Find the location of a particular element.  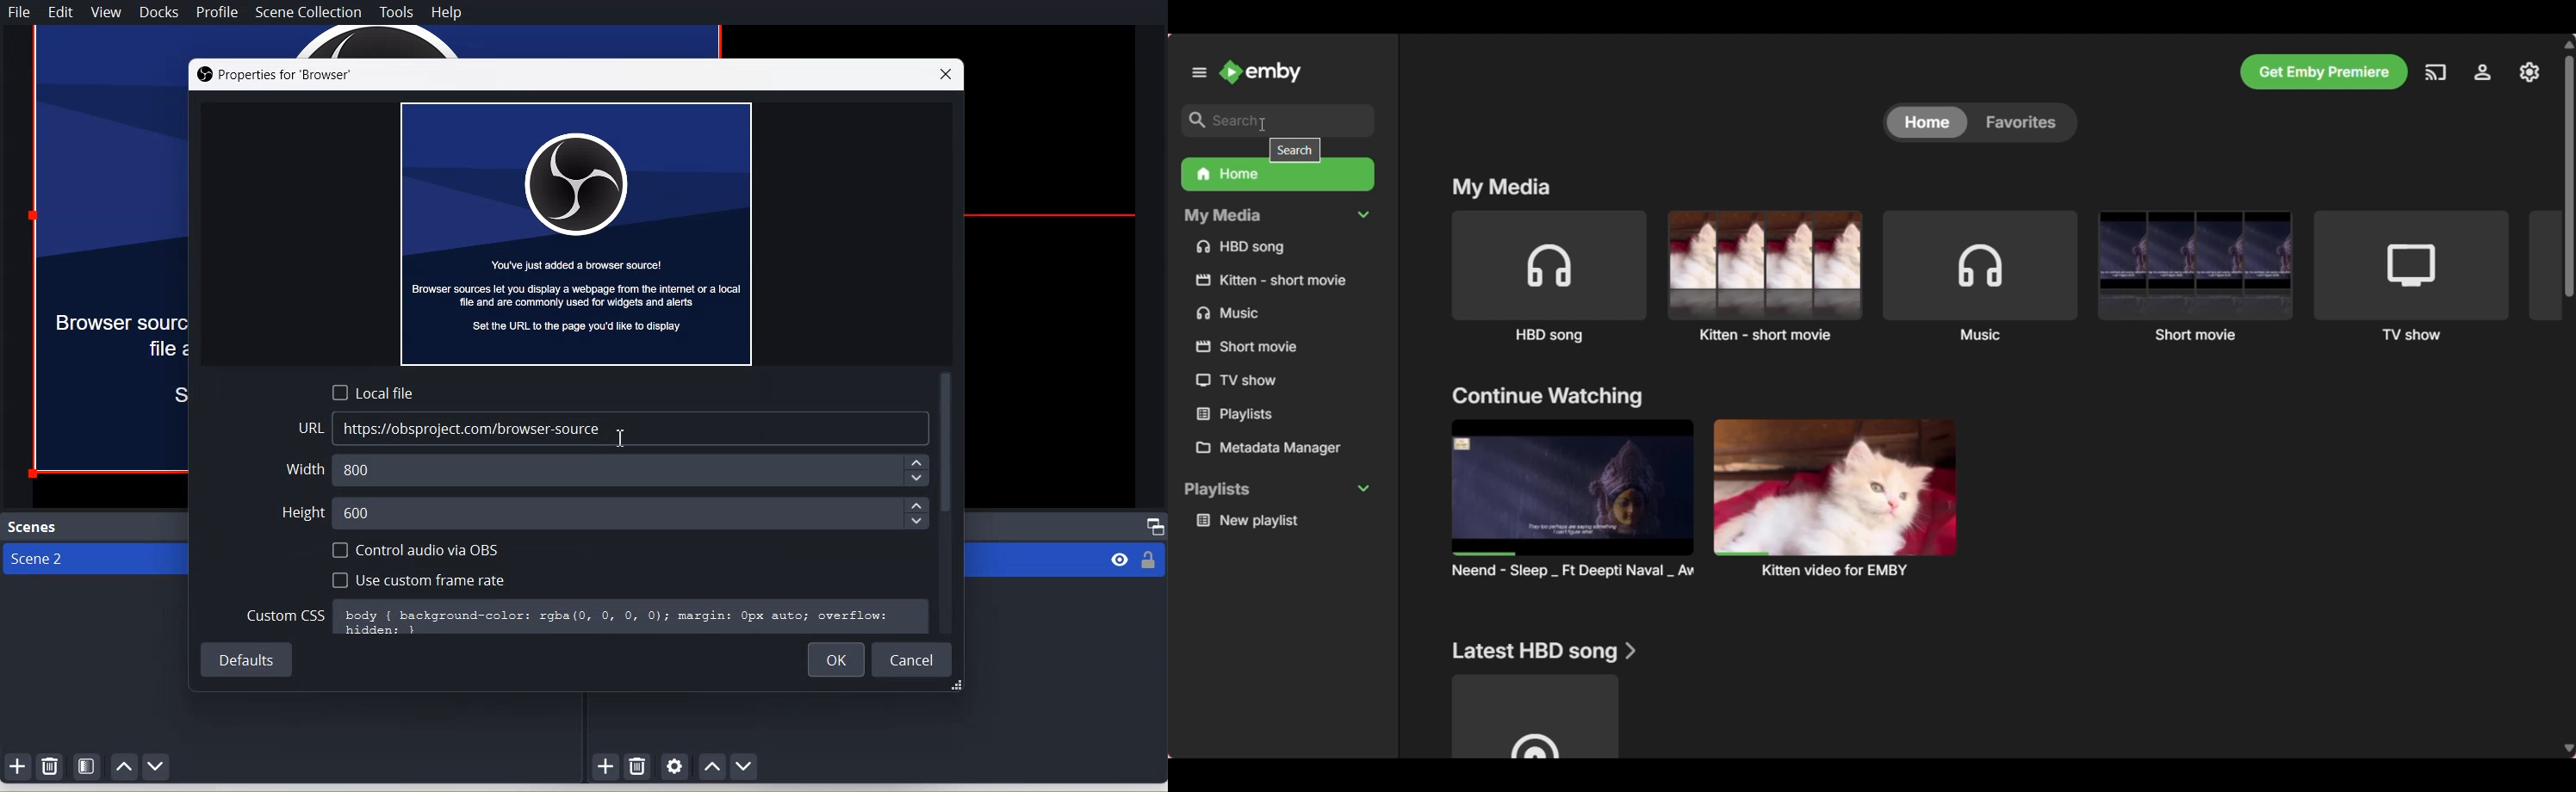

scenes is located at coordinates (34, 527).